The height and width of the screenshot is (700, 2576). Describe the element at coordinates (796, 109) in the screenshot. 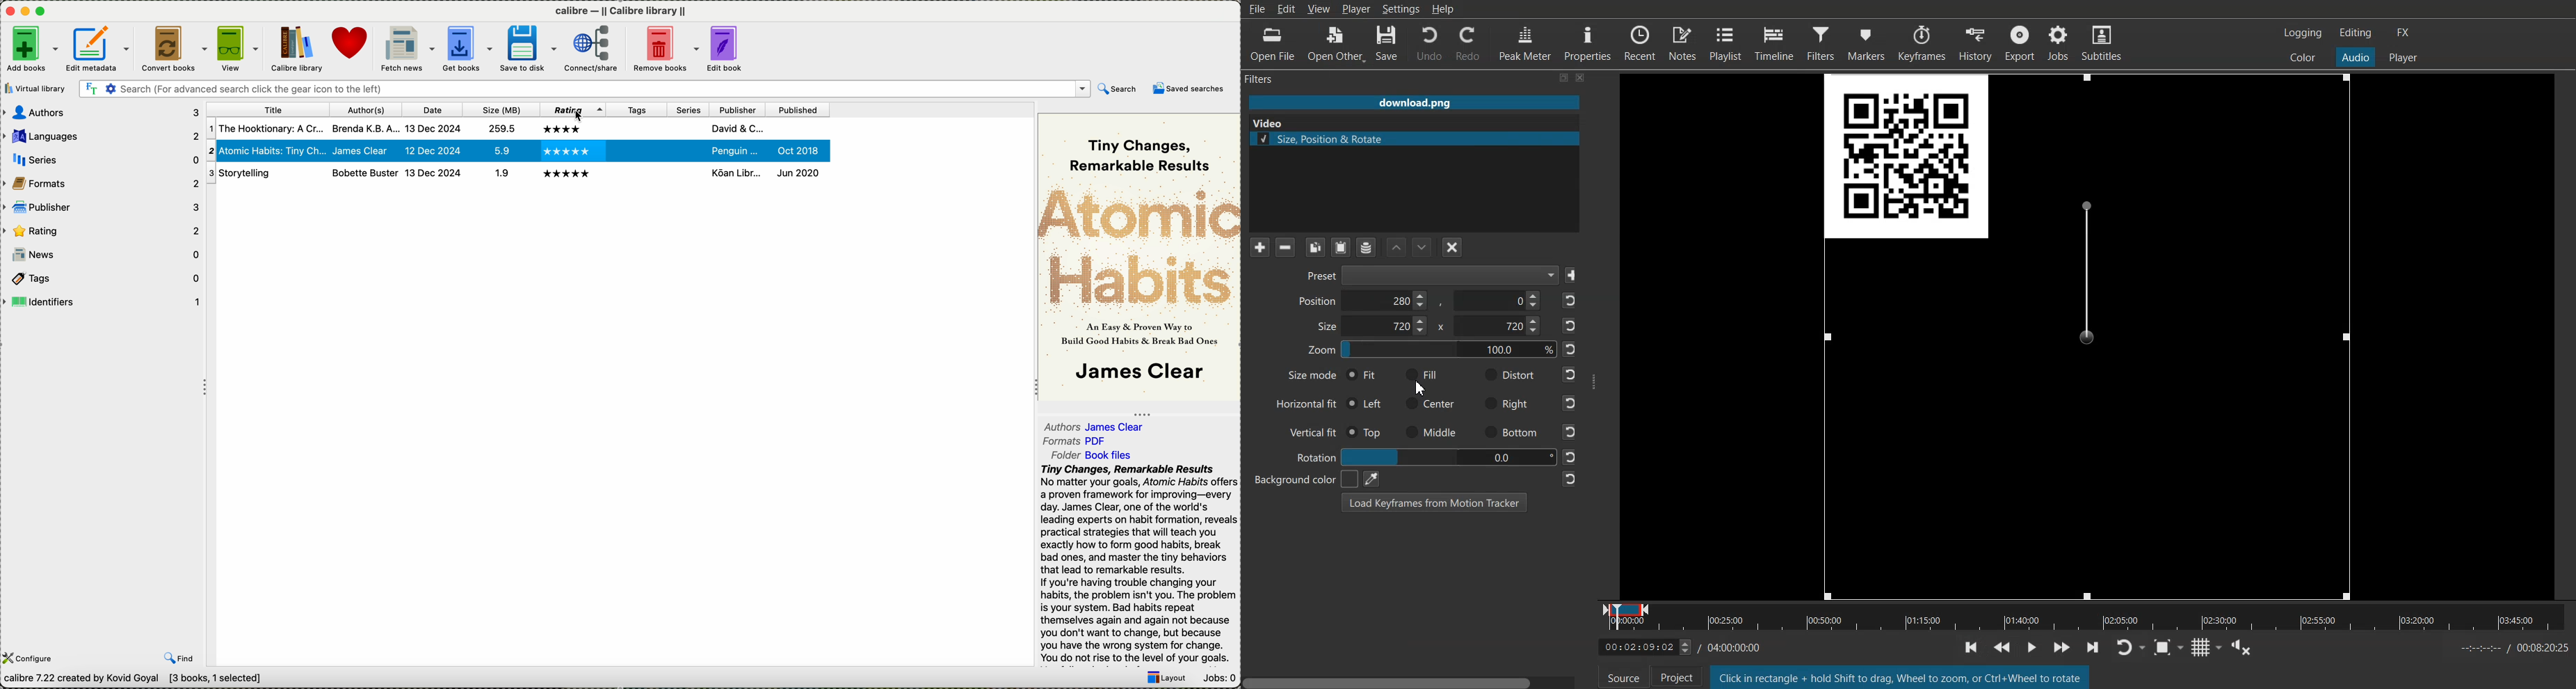

I see `published` at that location.